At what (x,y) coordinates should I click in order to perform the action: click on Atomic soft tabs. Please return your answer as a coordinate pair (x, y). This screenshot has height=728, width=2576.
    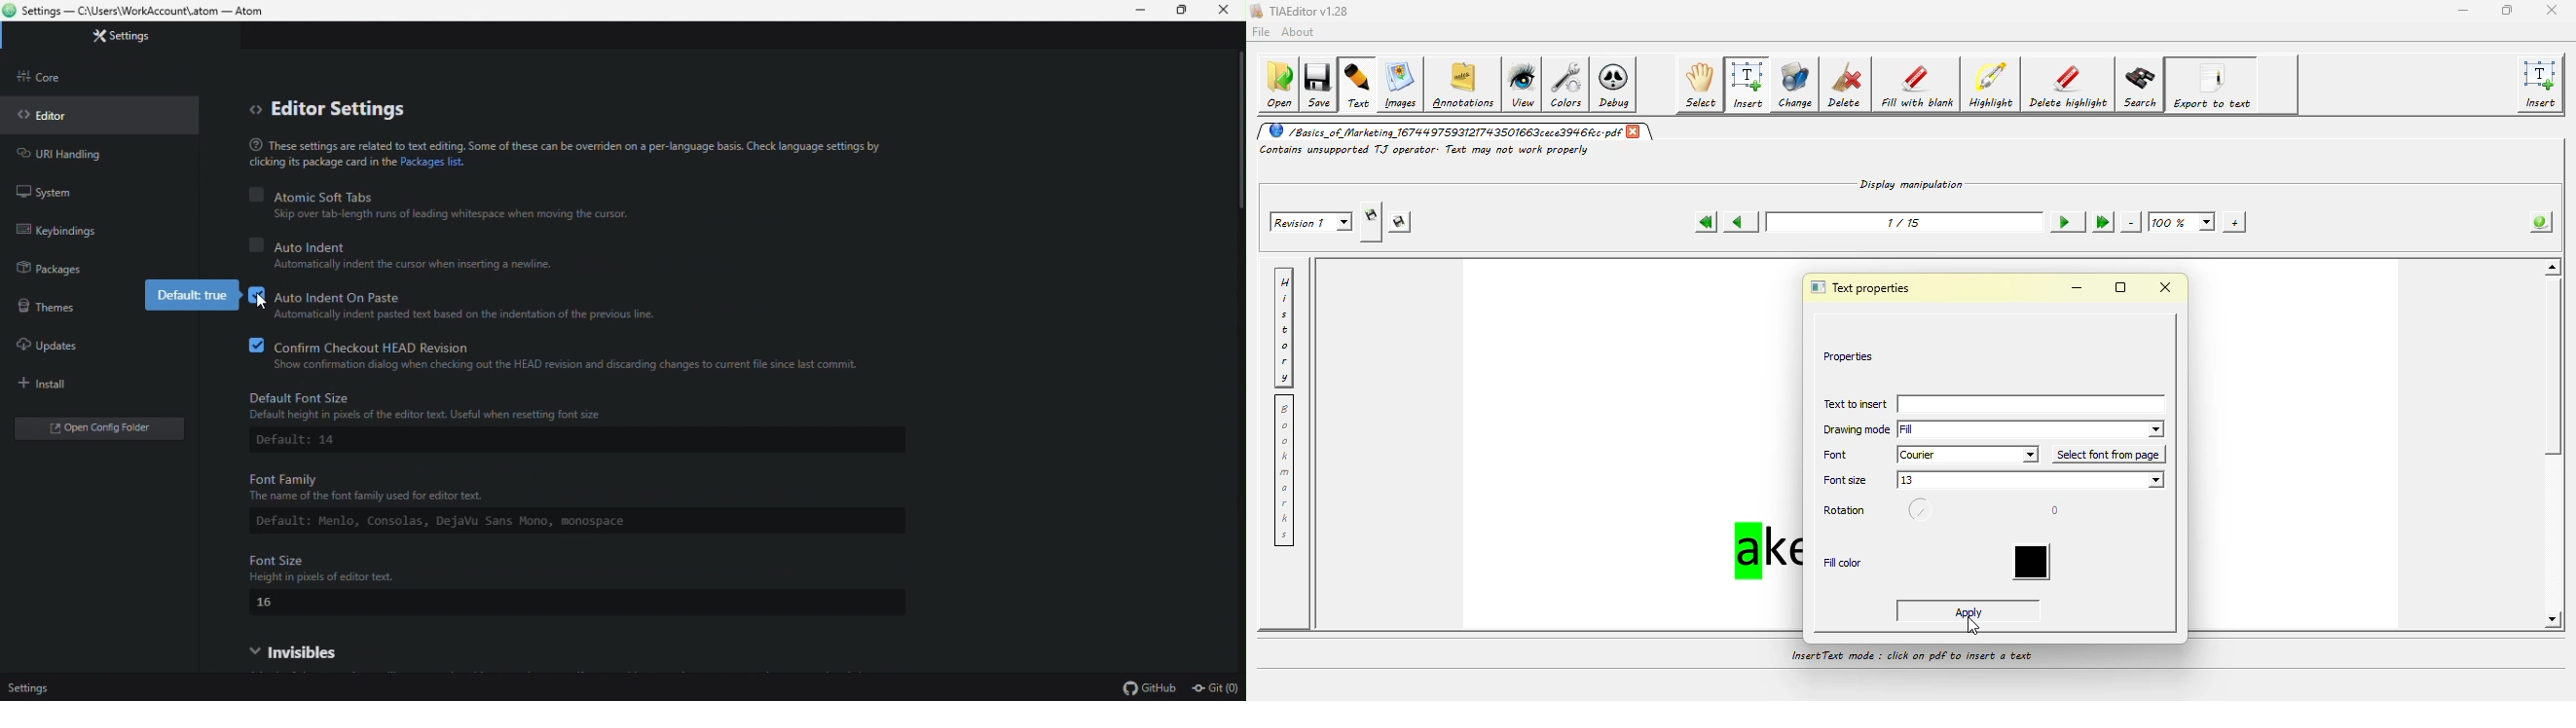
    Looking at the image, I should click on (447, 195).